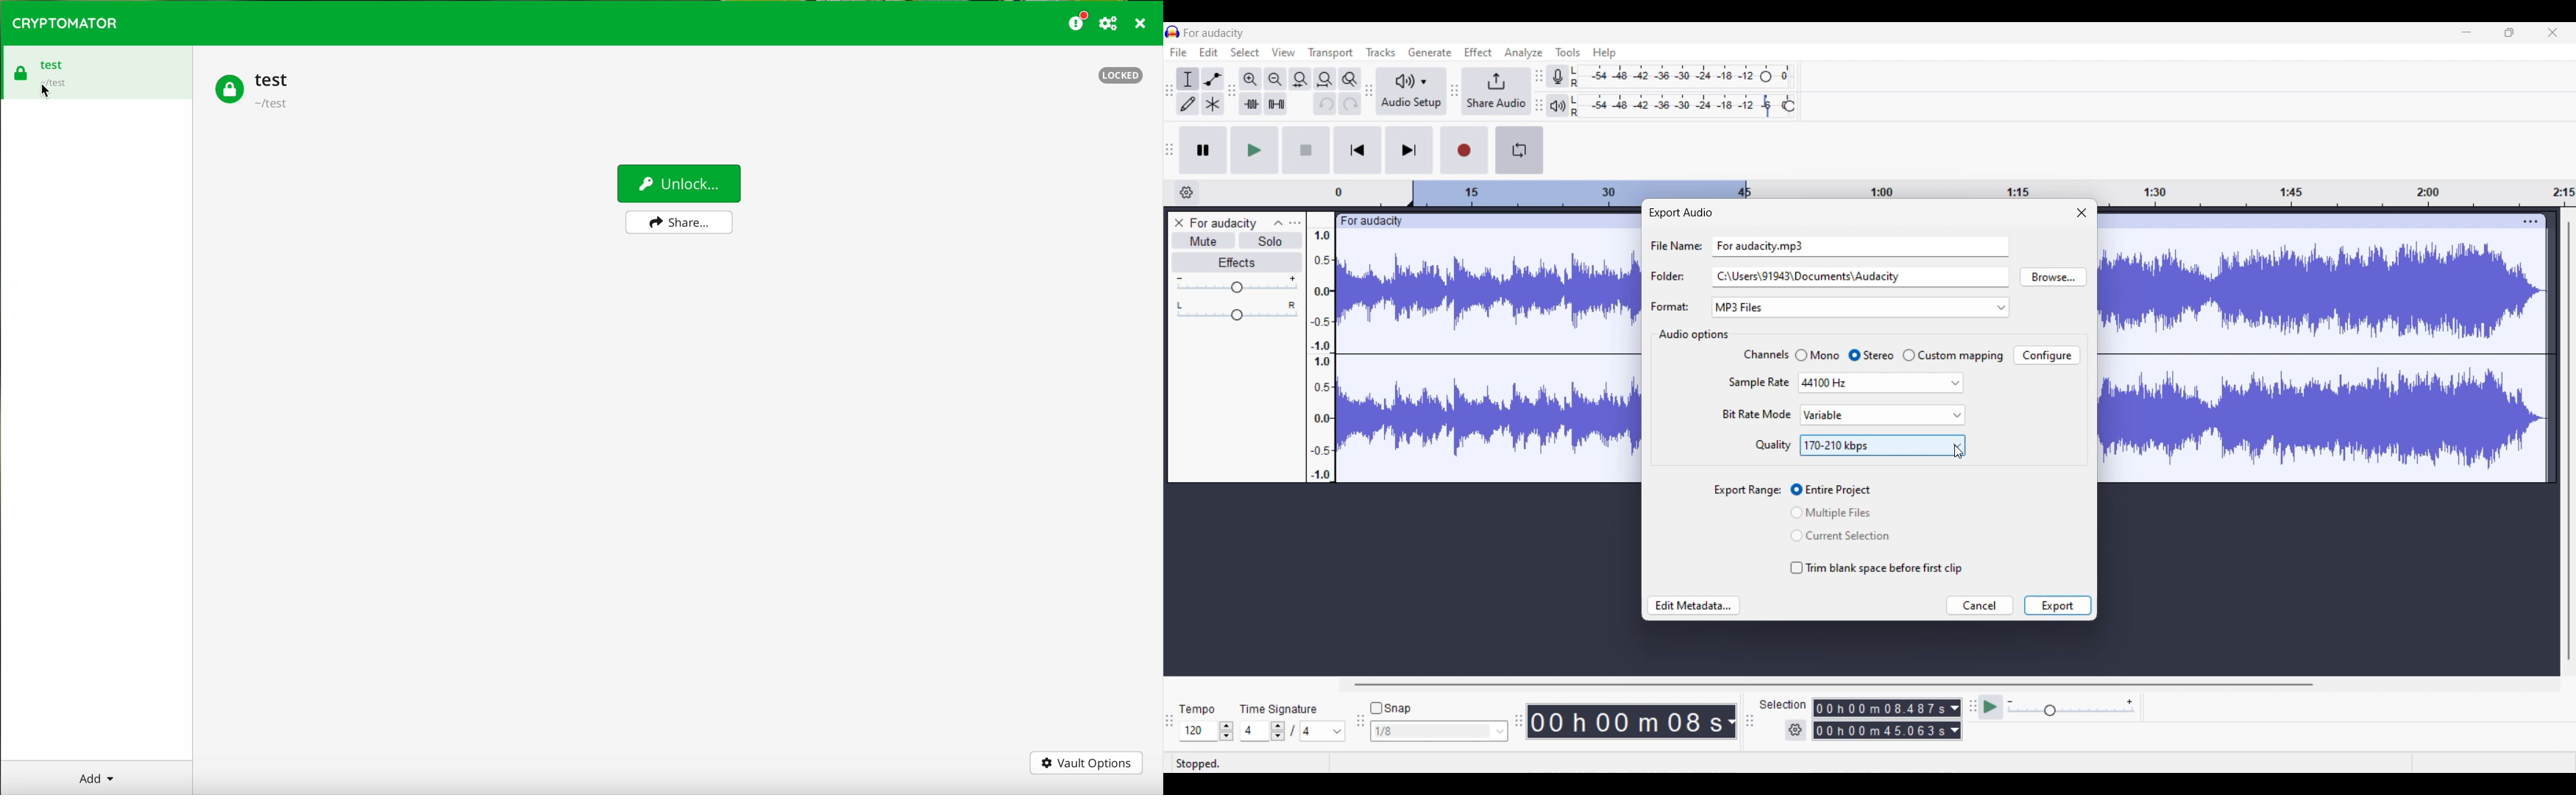 This screenshot has height=812, width=2576. Describe the element at coordinates (1196, 710) in the screenshot. I see `Tempo settings` at that location.